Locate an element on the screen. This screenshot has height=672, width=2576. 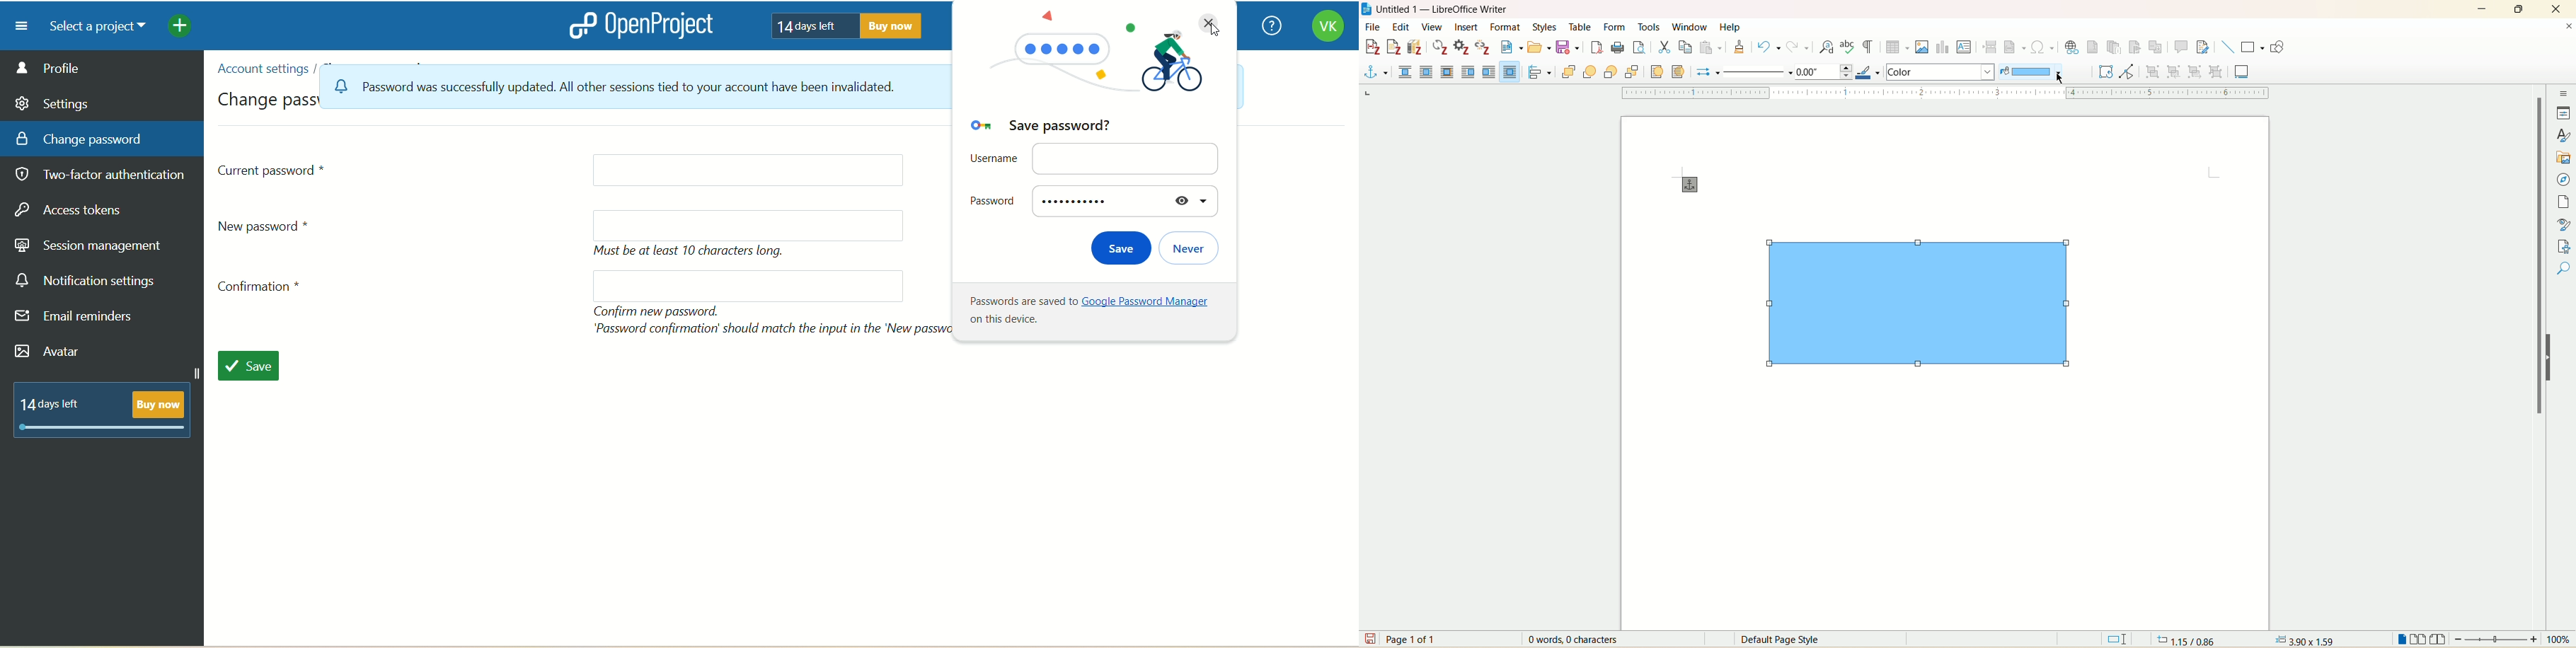
maximize is located at coordinates (2521, 9).